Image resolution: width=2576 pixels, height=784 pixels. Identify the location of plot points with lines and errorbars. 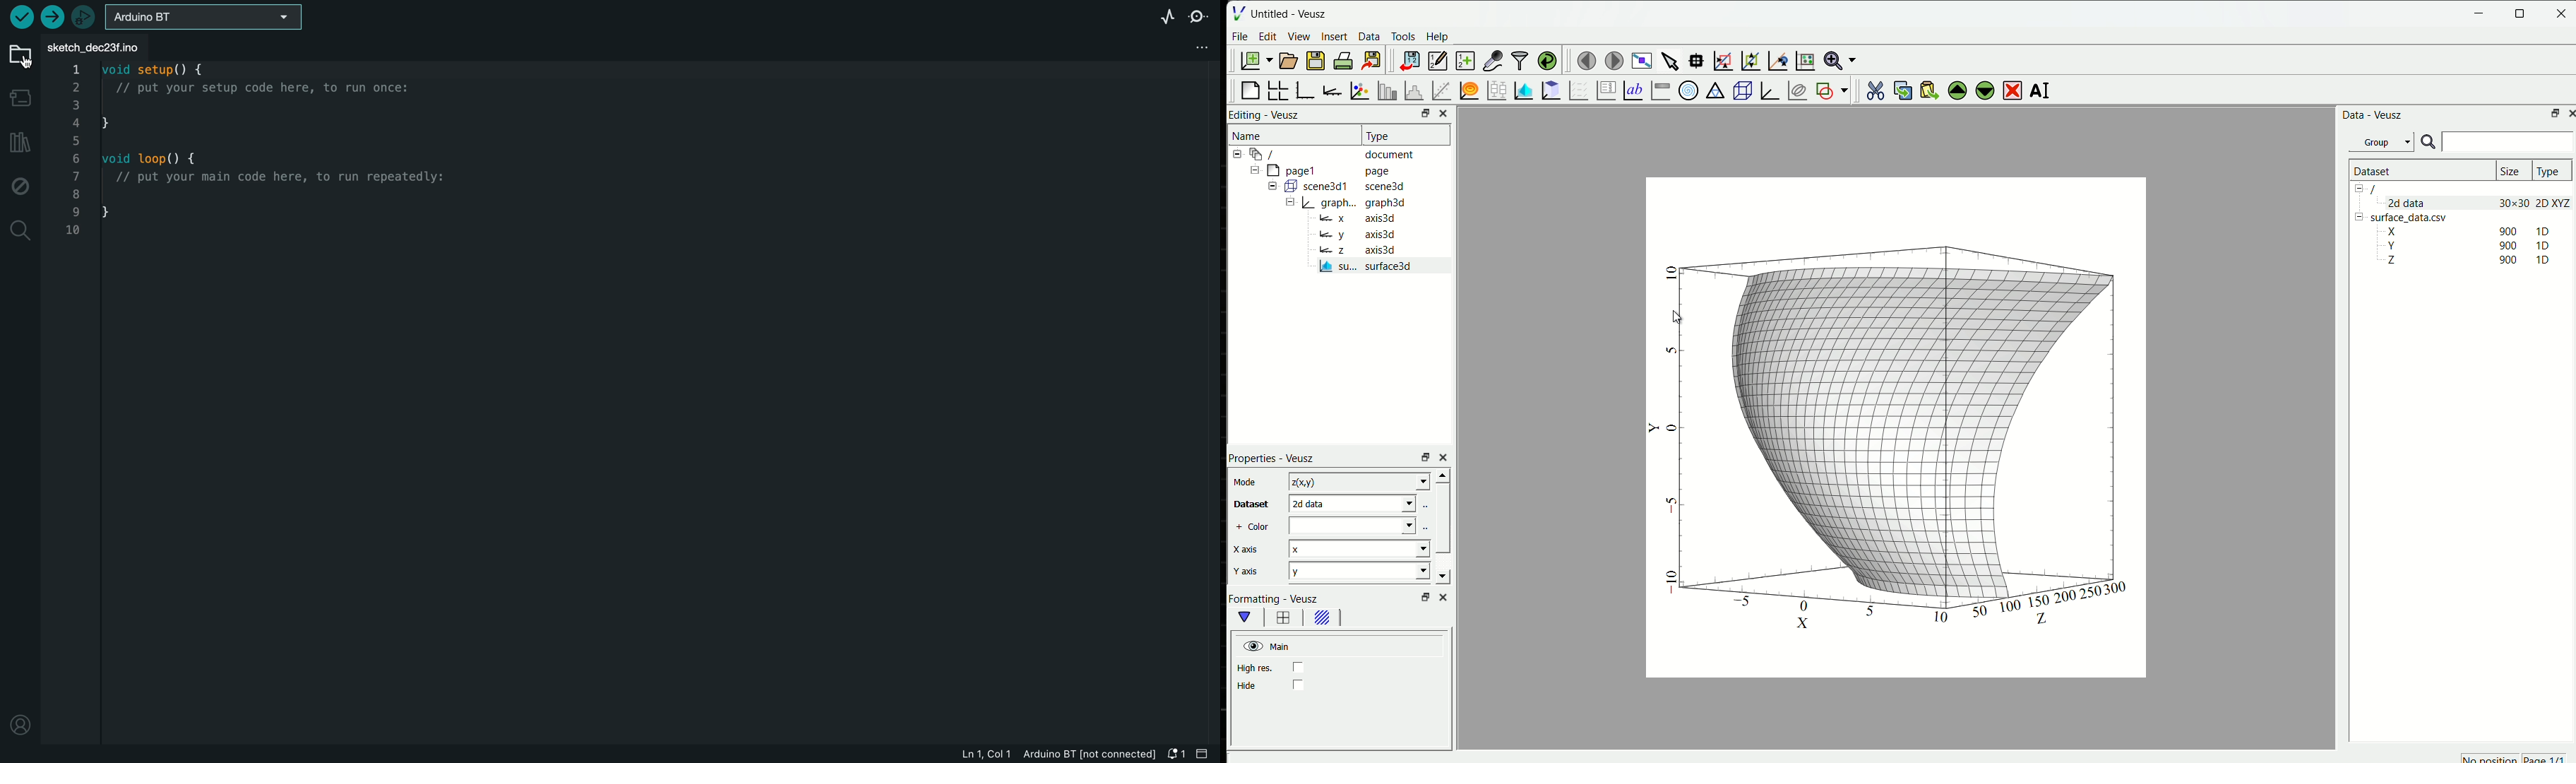
(1361, 90).